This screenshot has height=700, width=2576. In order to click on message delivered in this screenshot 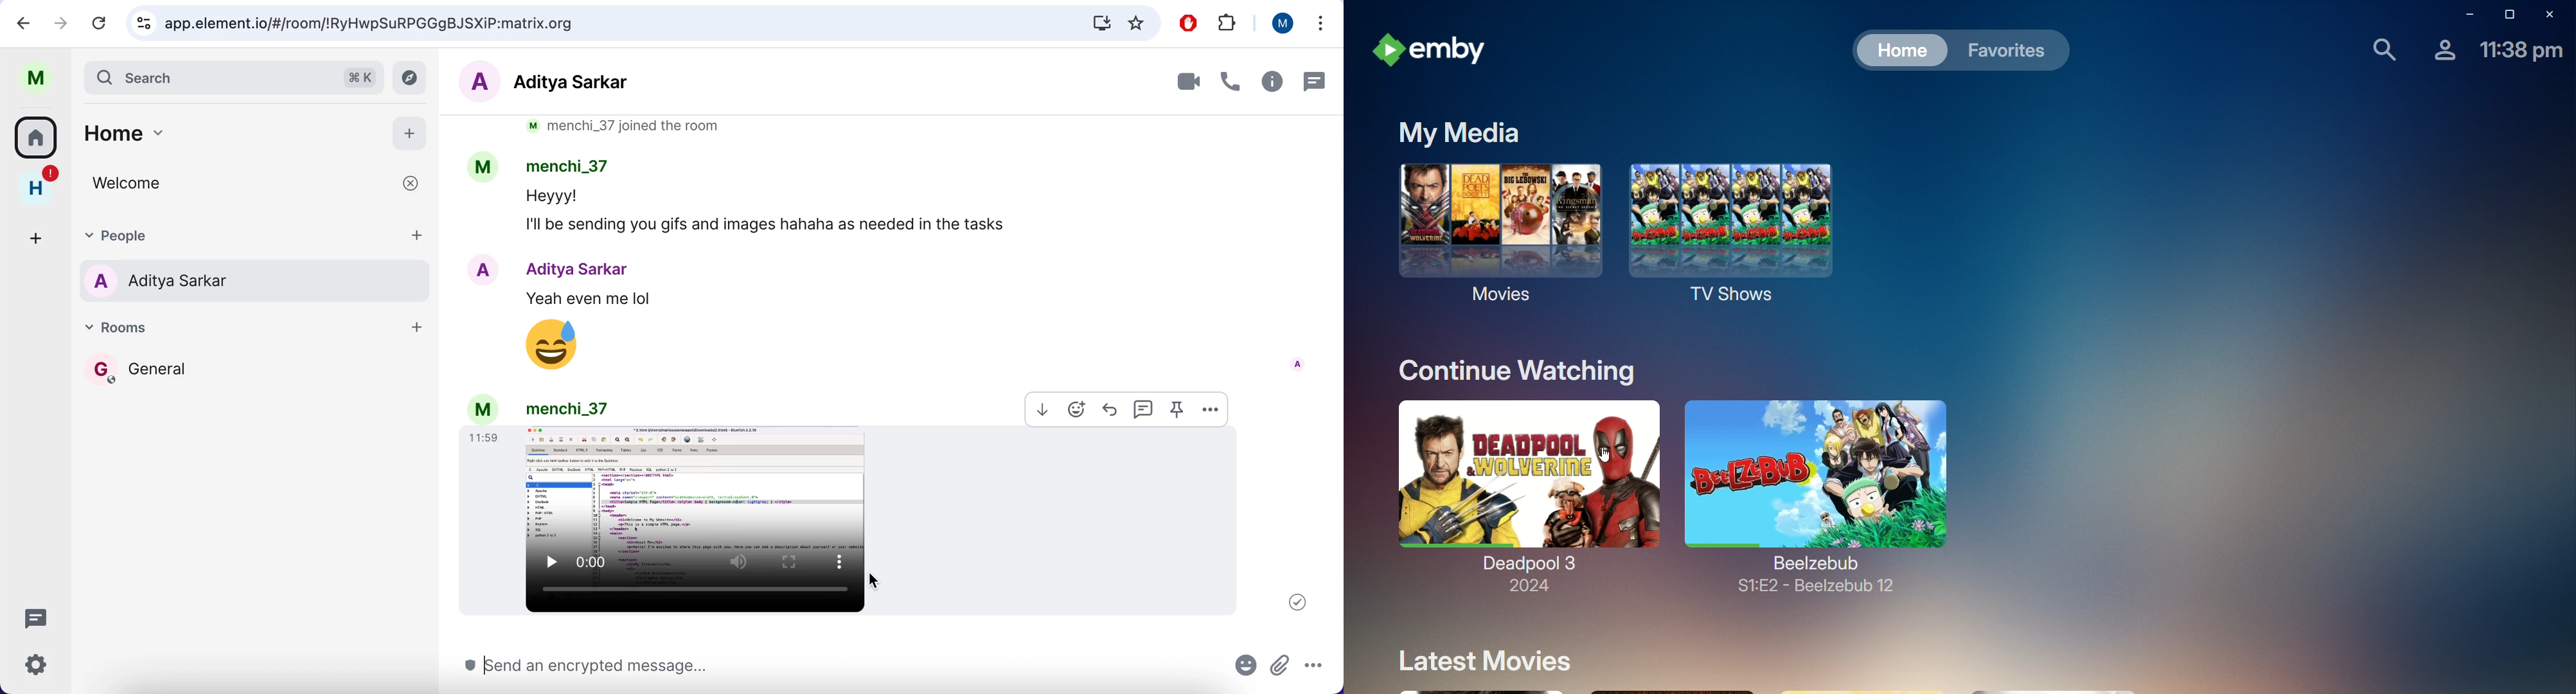, I will do `click(1298, 602)`.